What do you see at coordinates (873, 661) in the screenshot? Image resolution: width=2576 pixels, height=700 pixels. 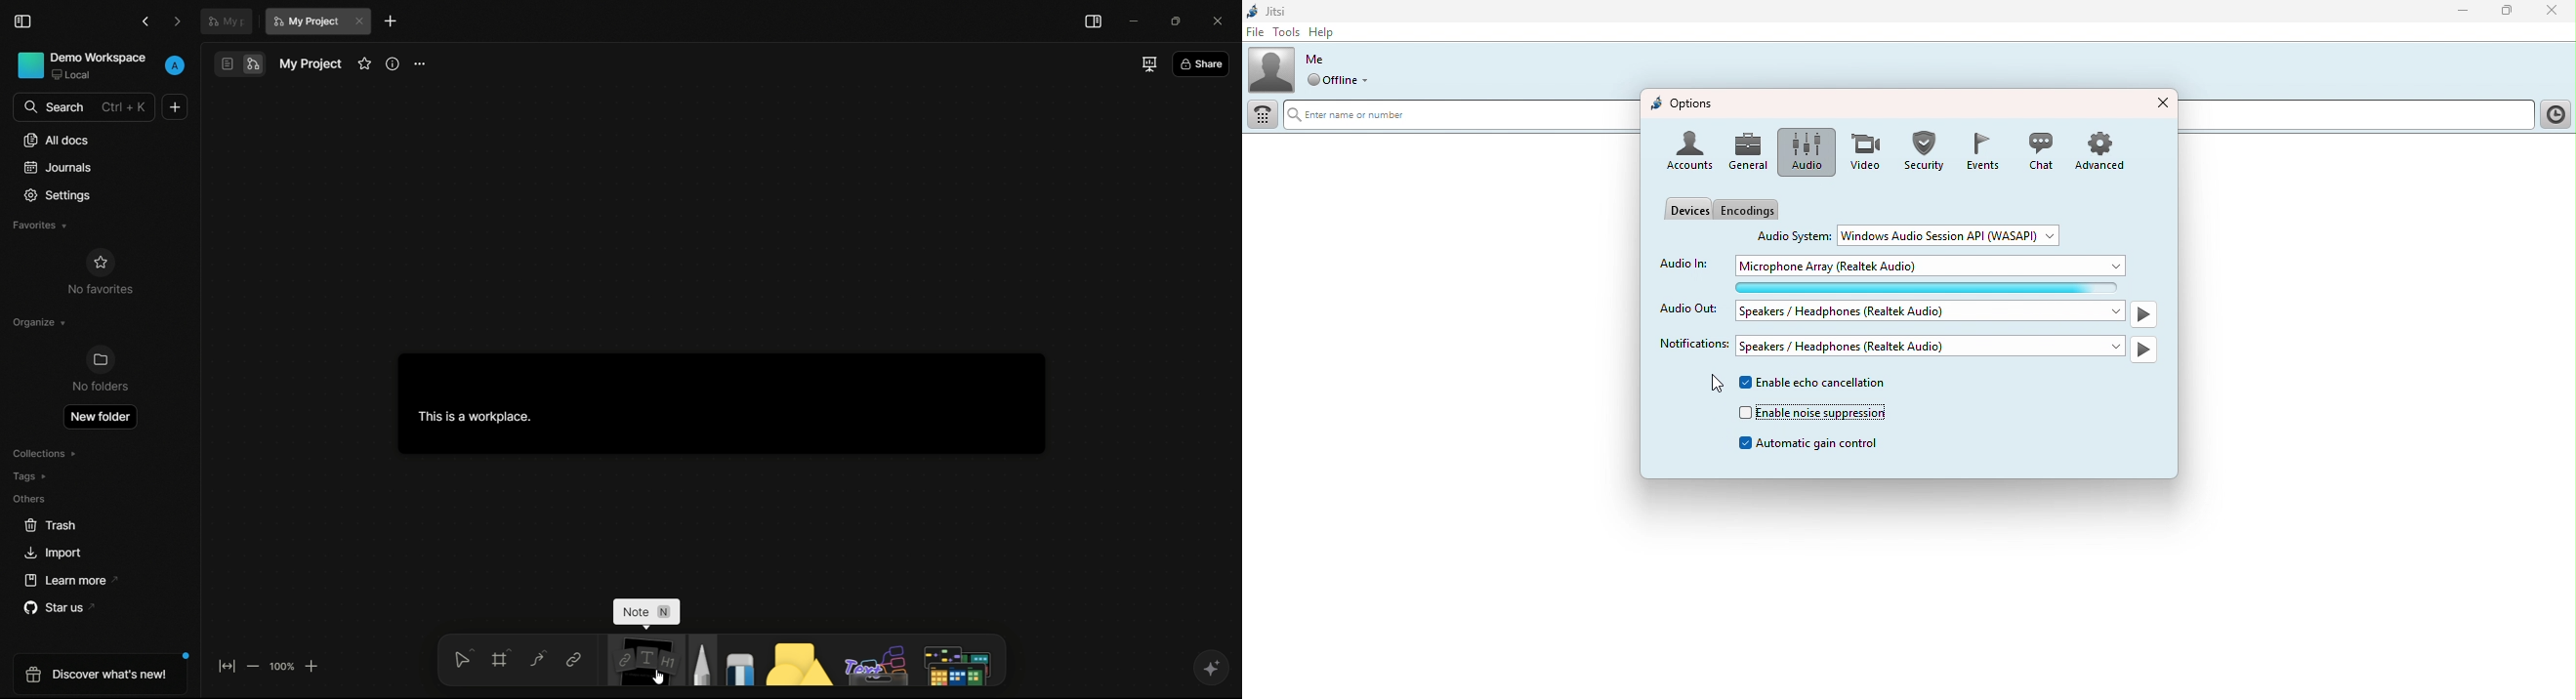 I see `others` at bounding box center [873, 661].